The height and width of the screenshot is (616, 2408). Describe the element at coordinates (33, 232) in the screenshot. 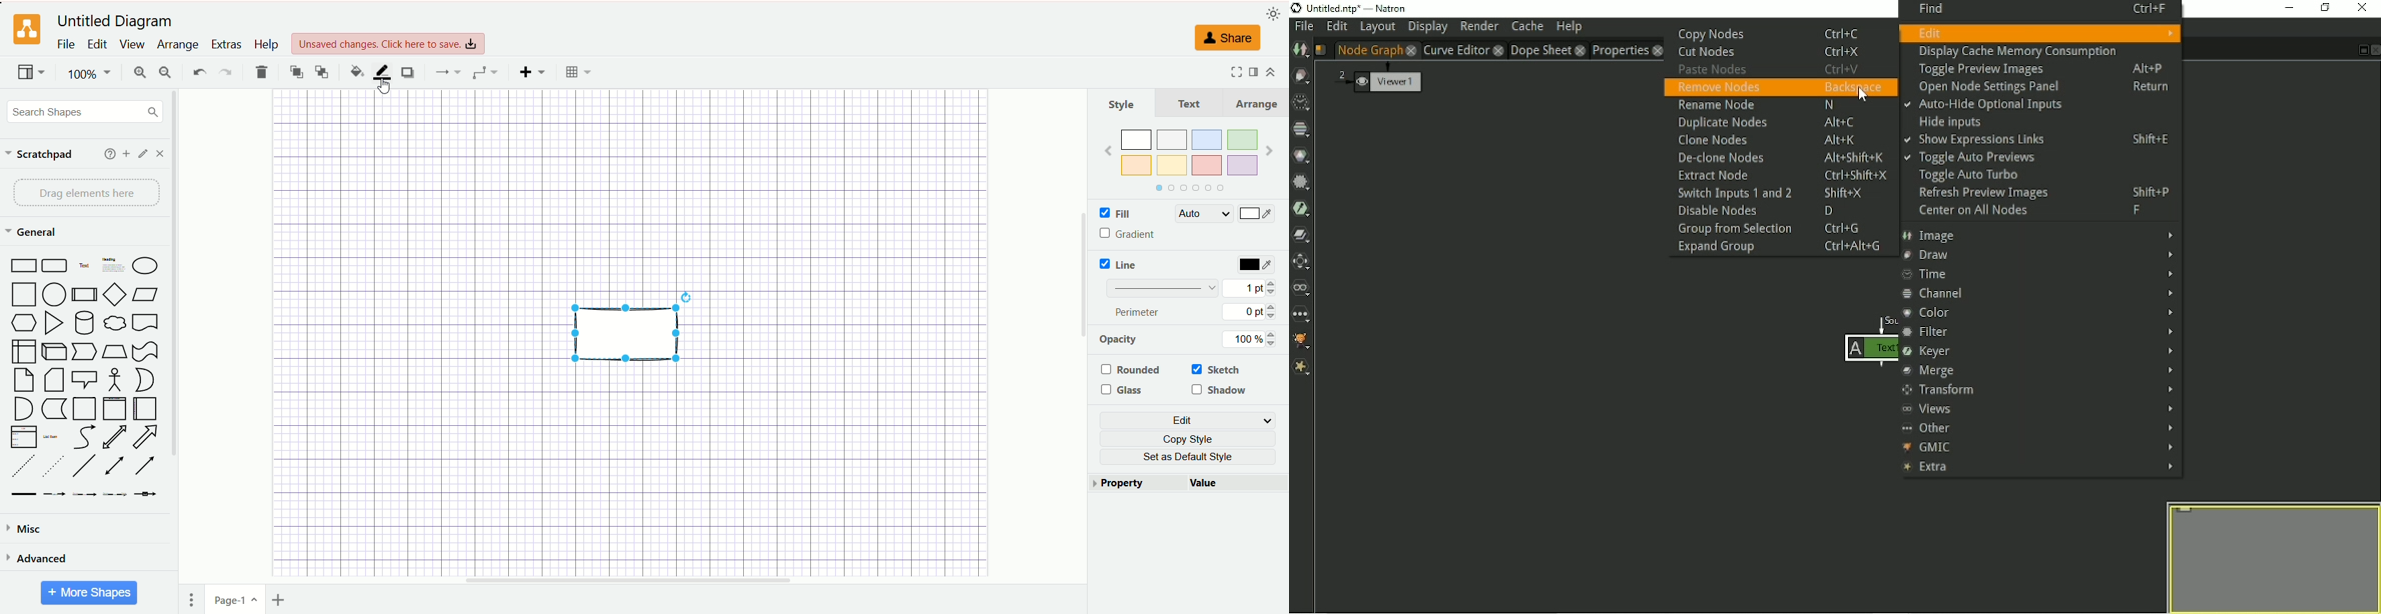

I see `general` at that location.